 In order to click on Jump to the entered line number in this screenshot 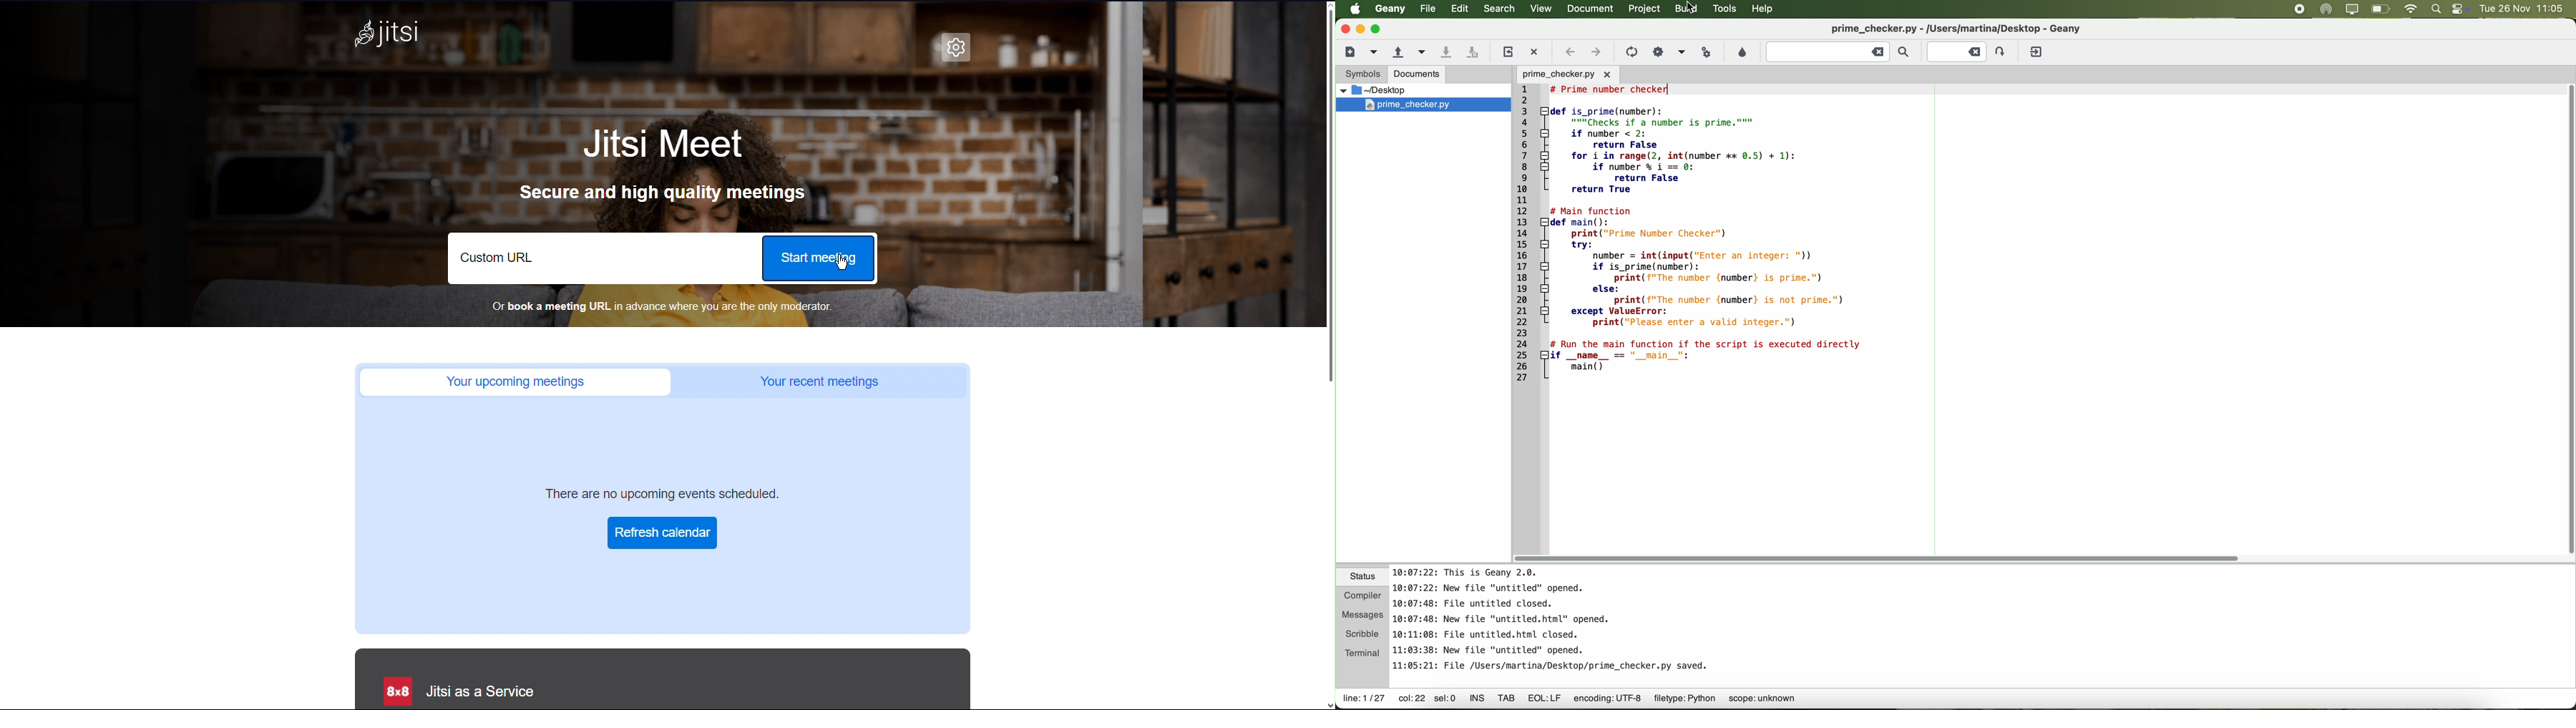, I will do `click(1968, 51)`.